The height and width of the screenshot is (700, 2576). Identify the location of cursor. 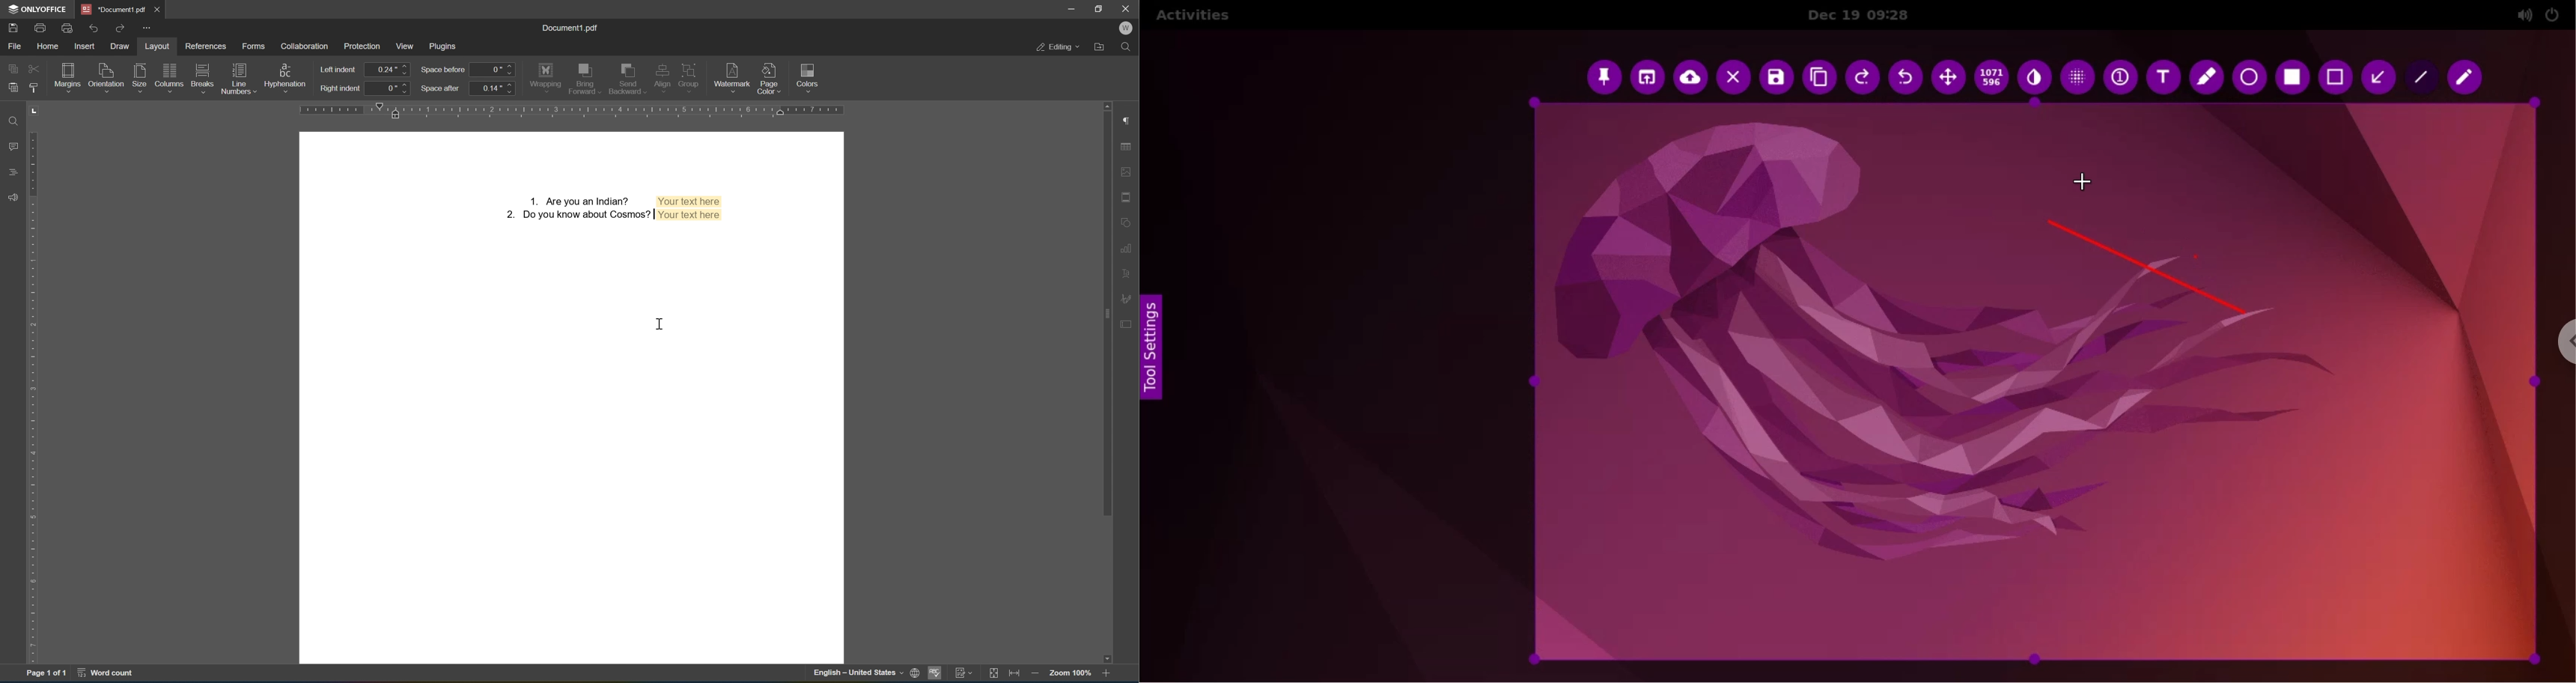
(658, 325).